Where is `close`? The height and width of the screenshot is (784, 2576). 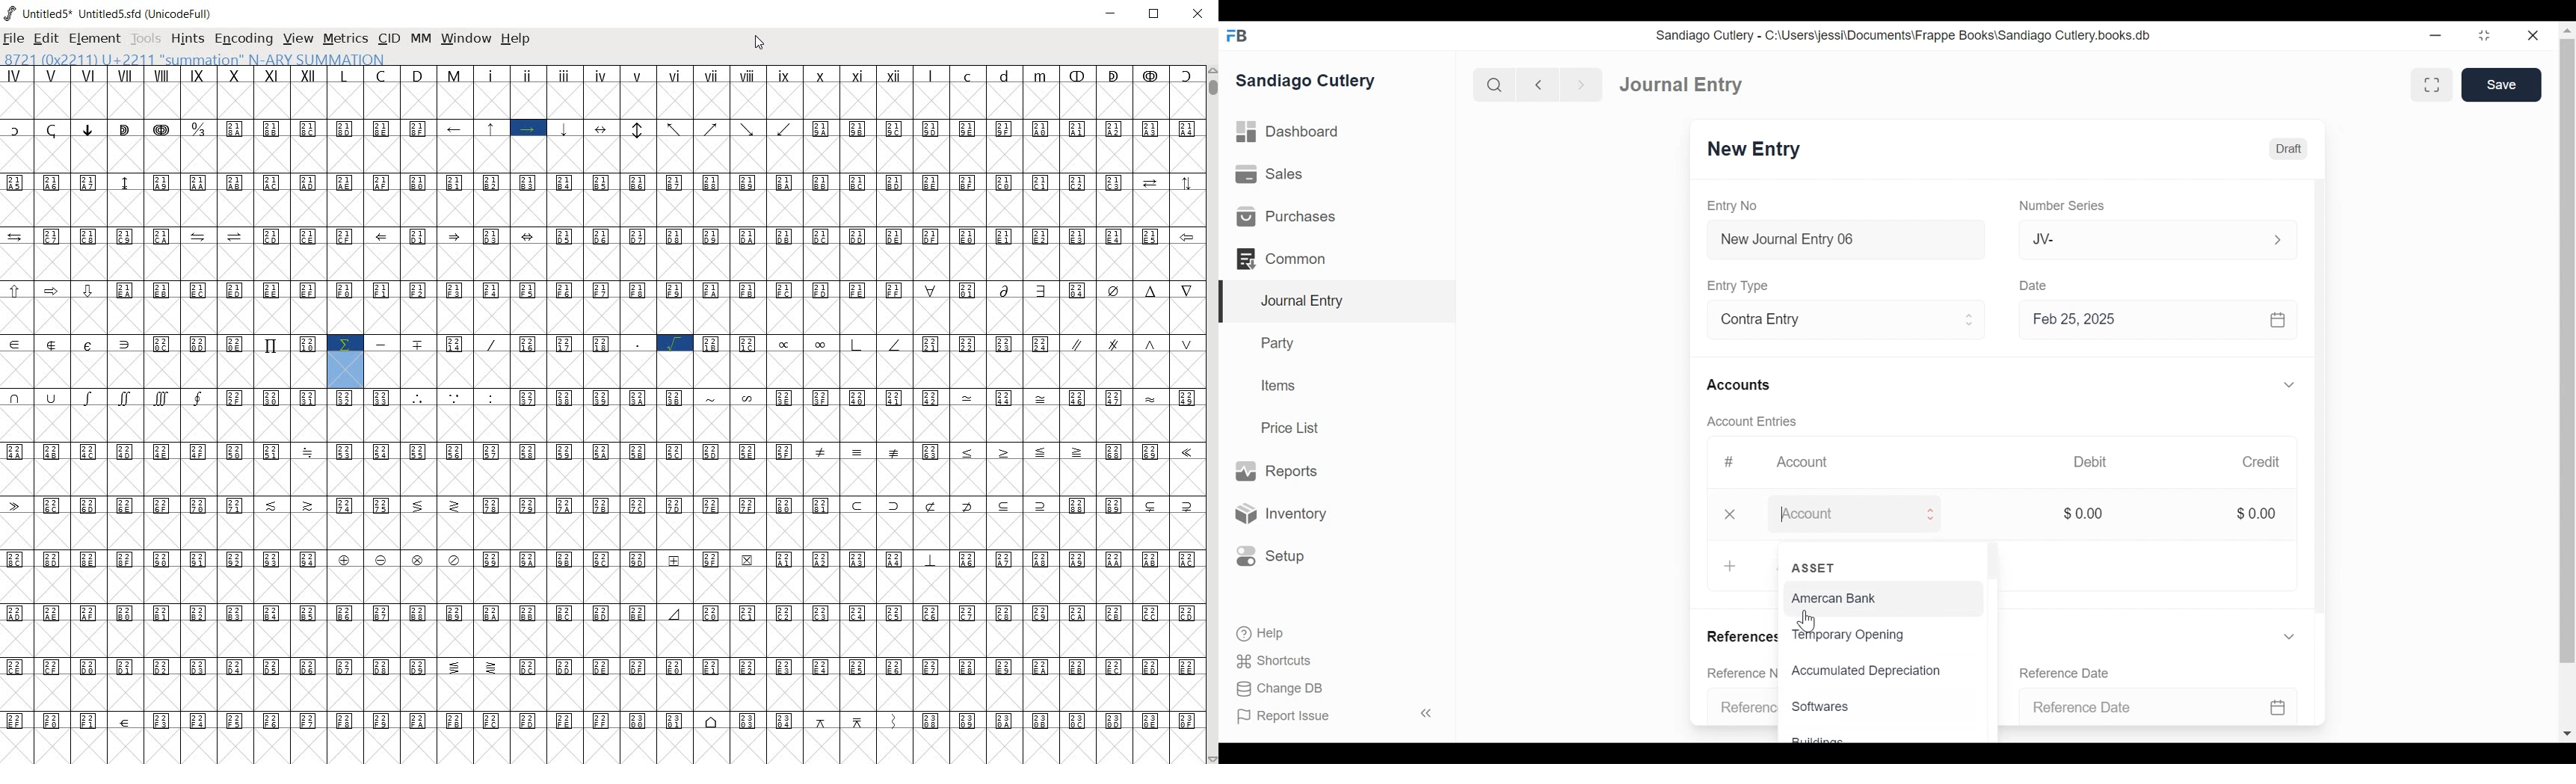 close is located at coordinates (1731, 512).